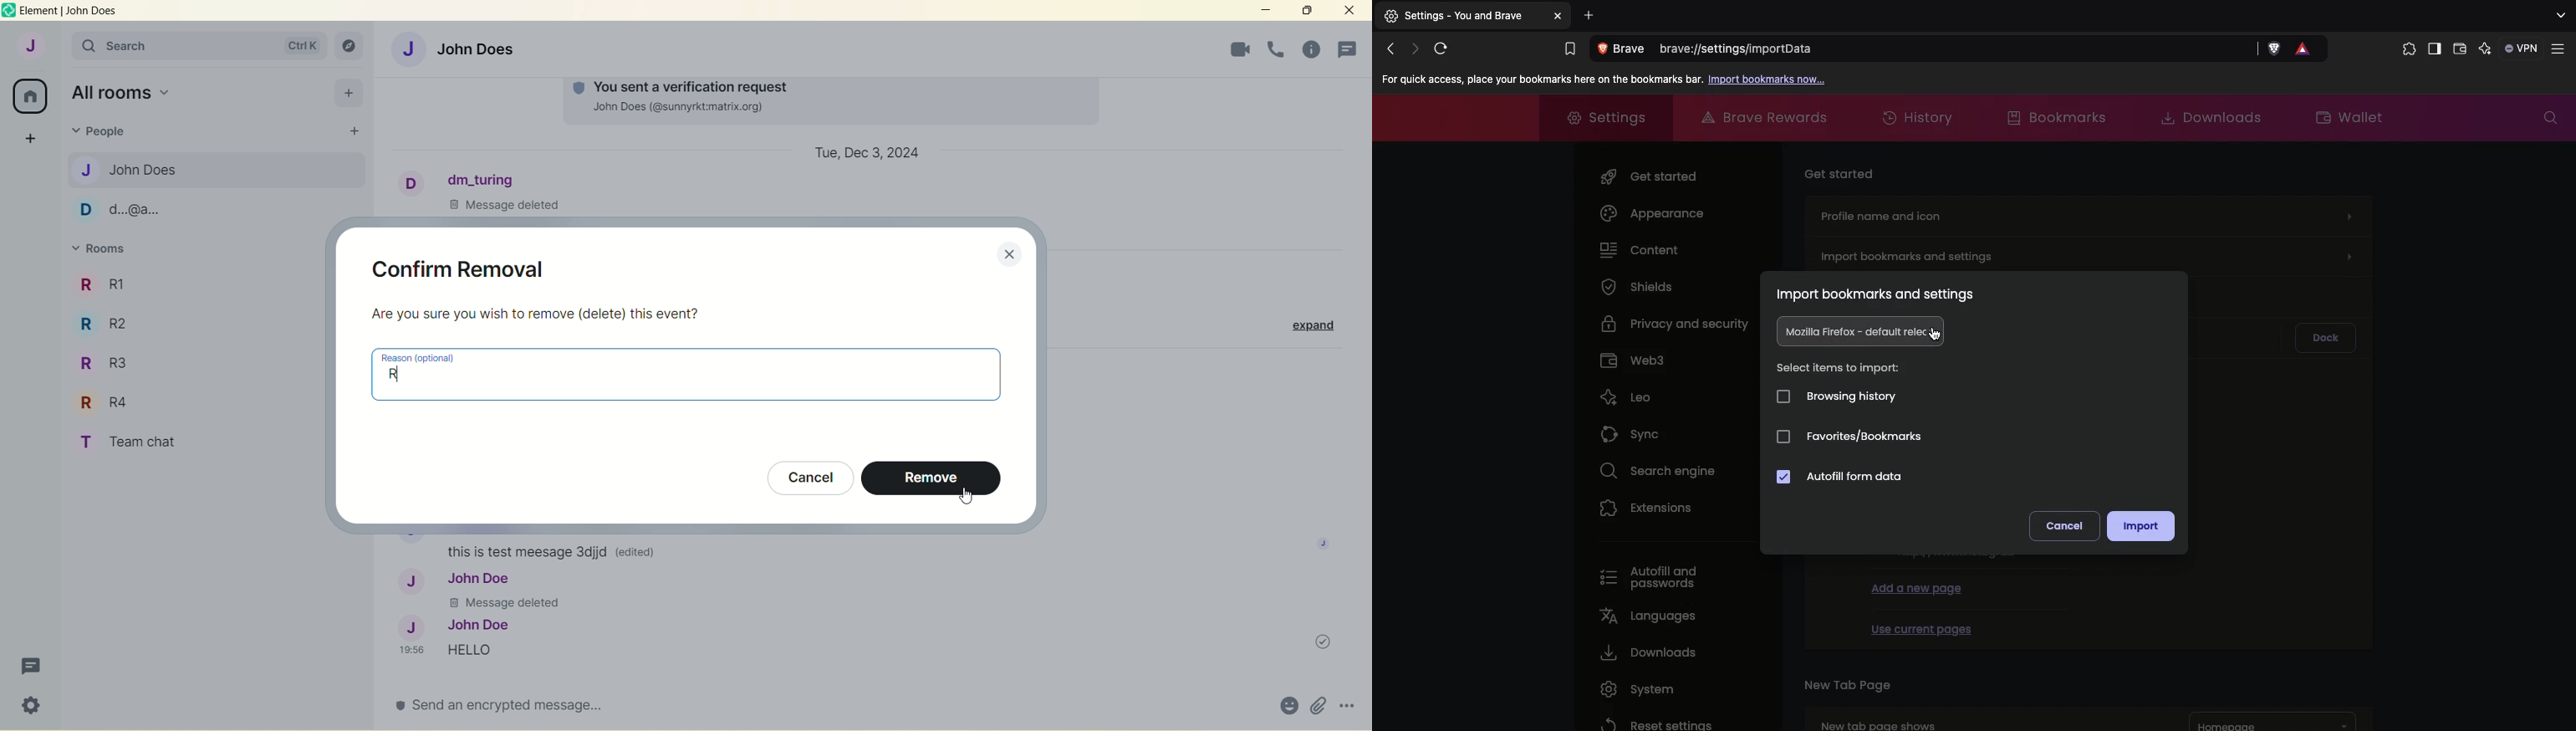 This screenshot has width=2576, height=756. Describe the element at coordinates (302, 46) in the screenshot. I see `ctrl K` at that location.